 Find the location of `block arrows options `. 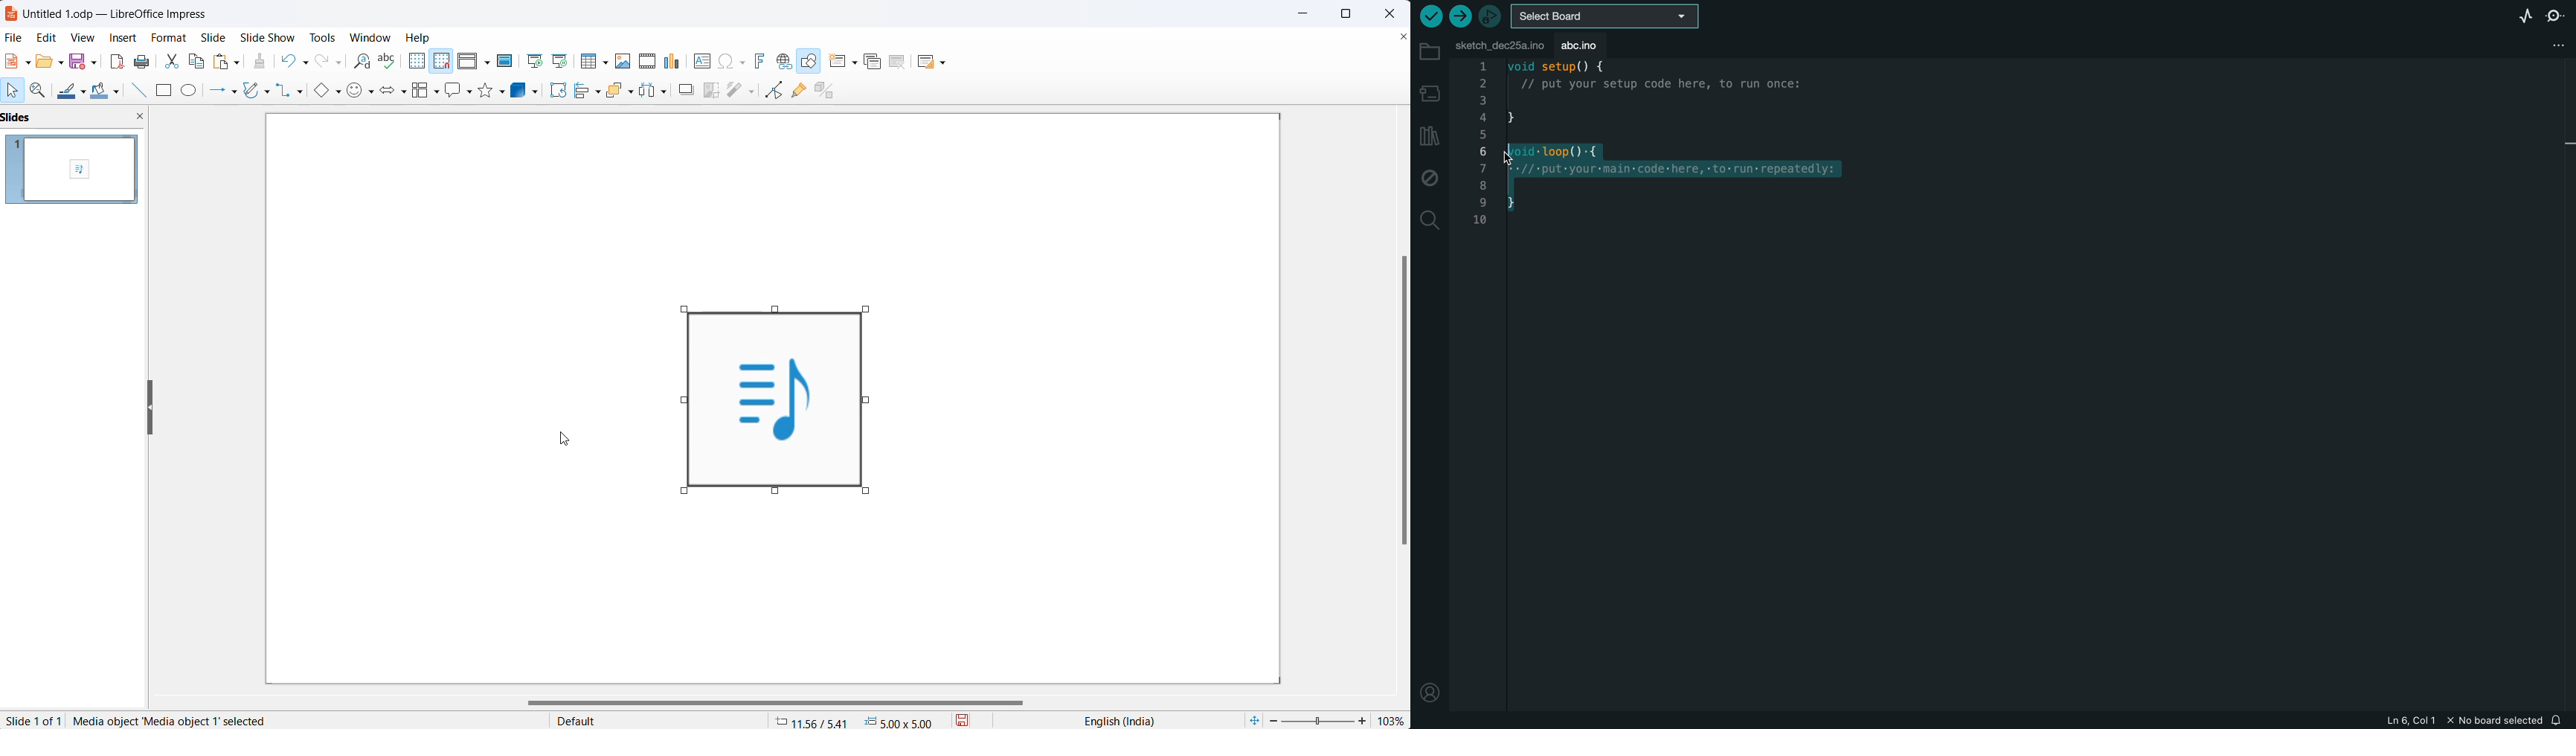

block arrows options  is located at coordinates (406, 94).